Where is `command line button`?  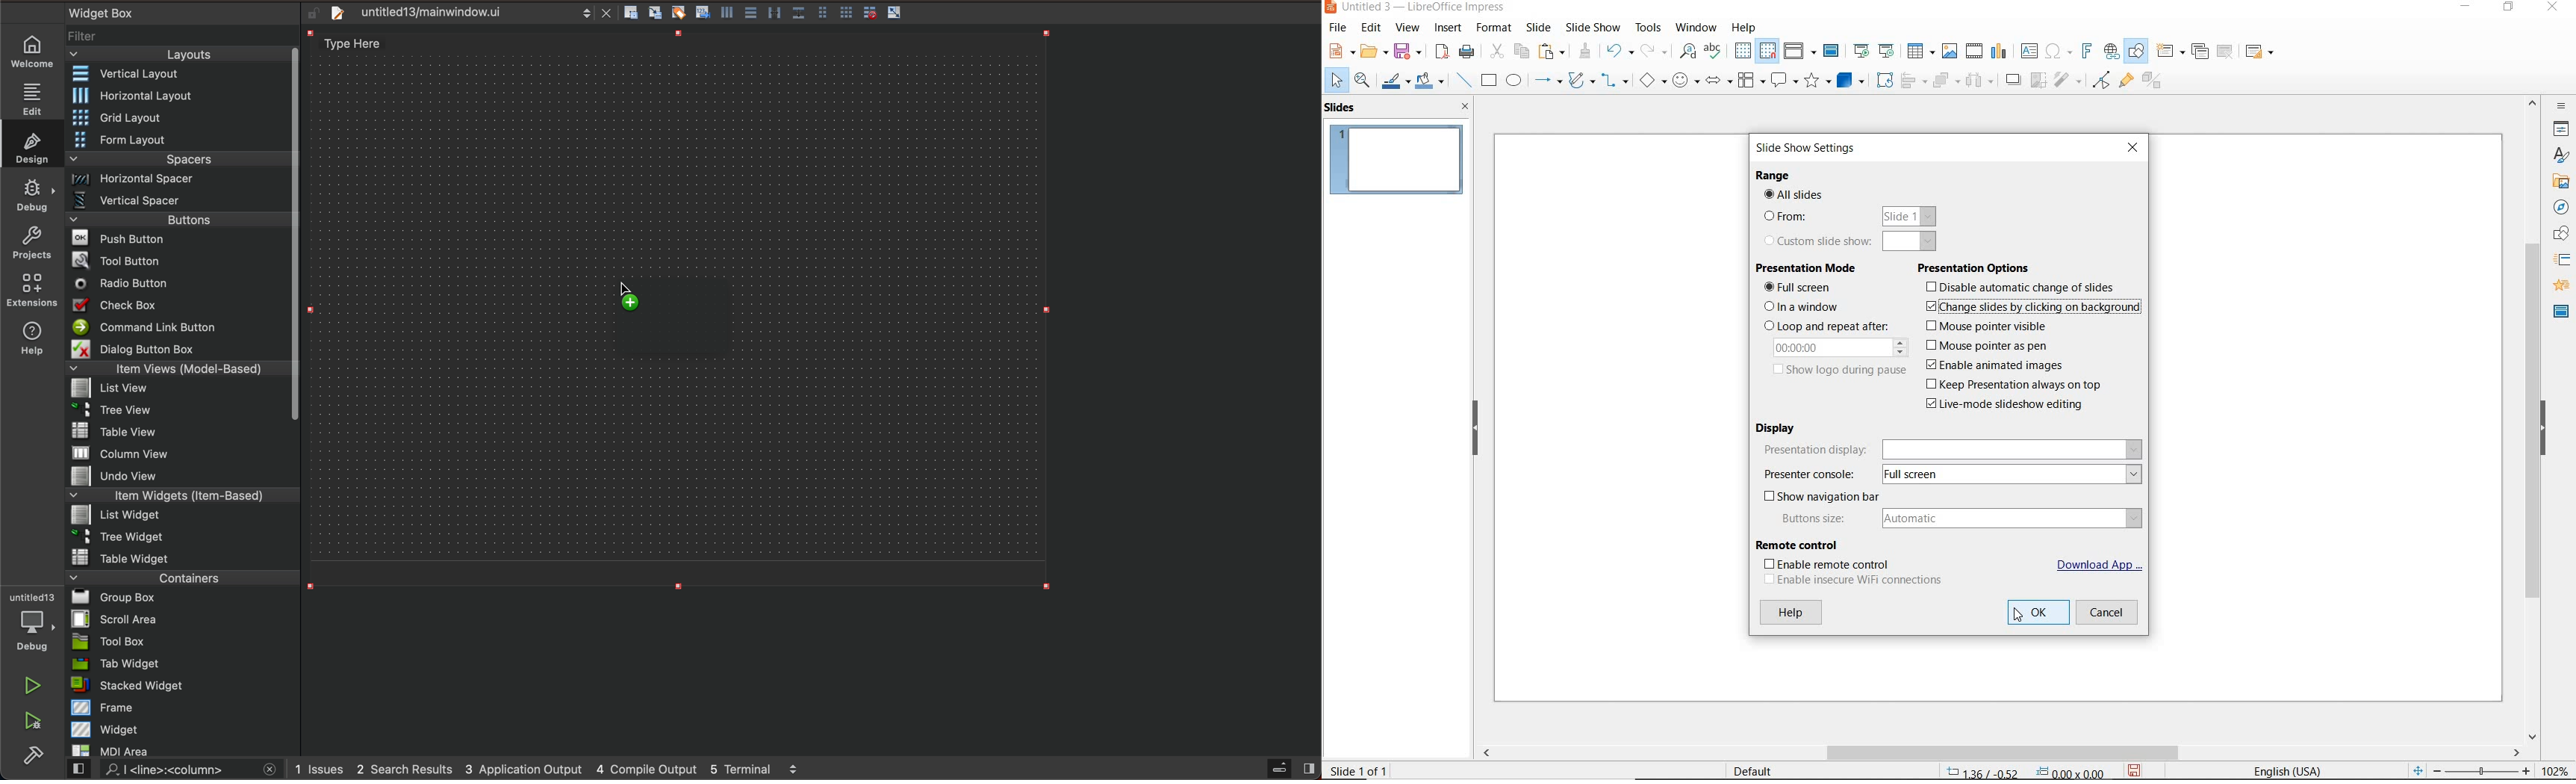 command line button is located at coordinates (178, 327).